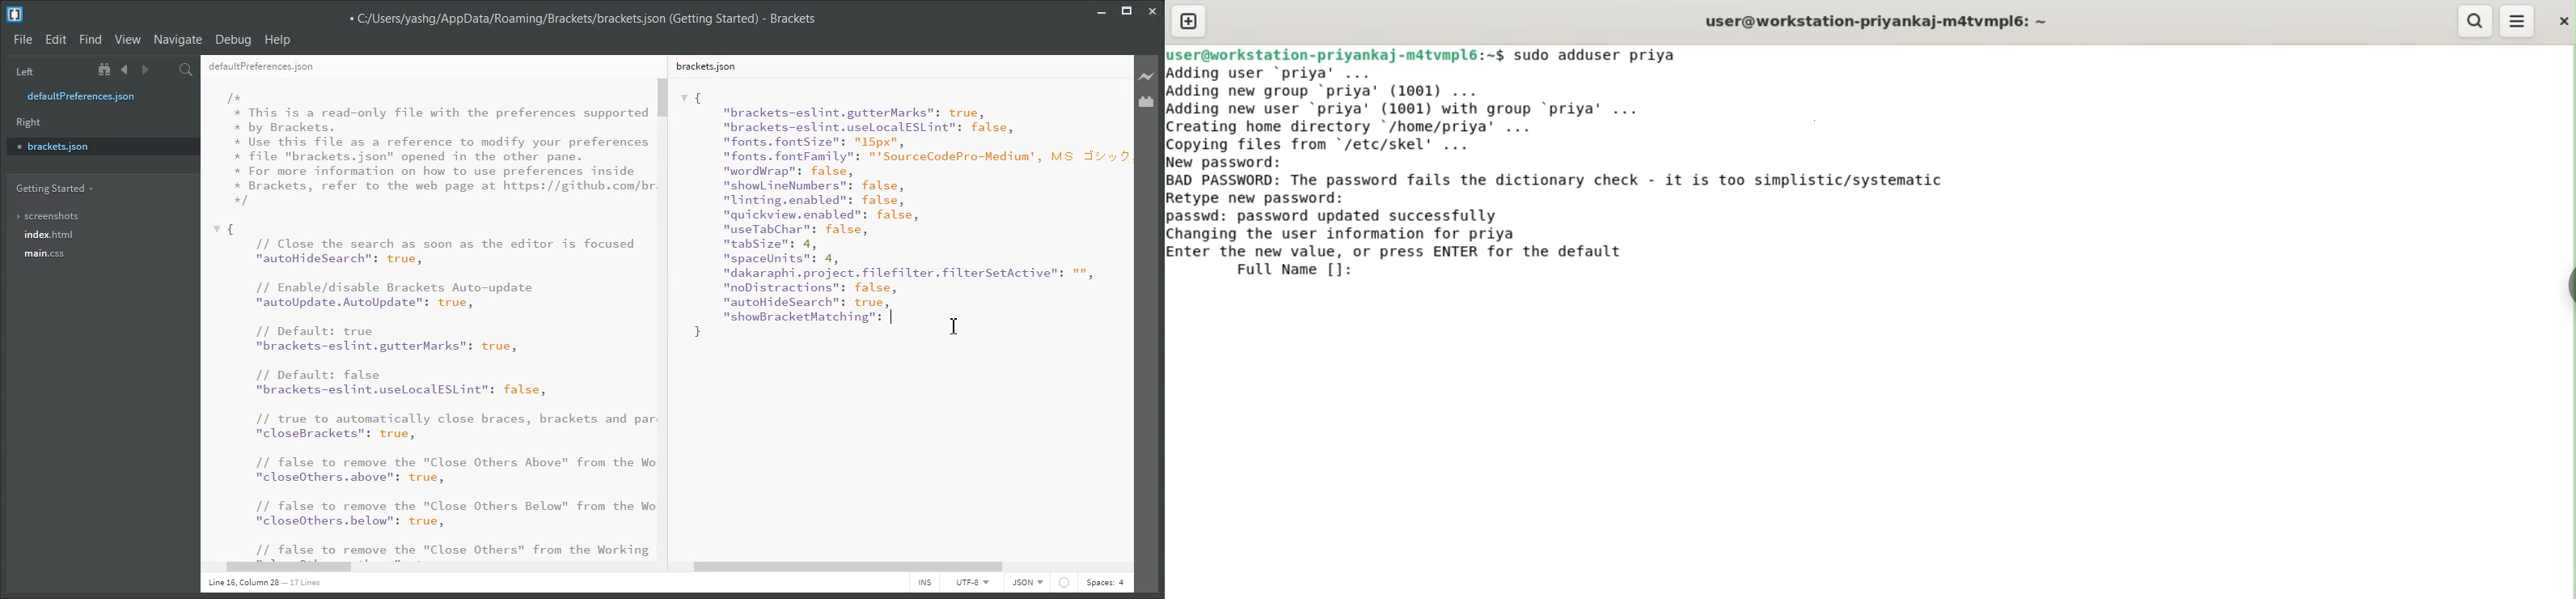  I want to click on Left, so click(23, 70).